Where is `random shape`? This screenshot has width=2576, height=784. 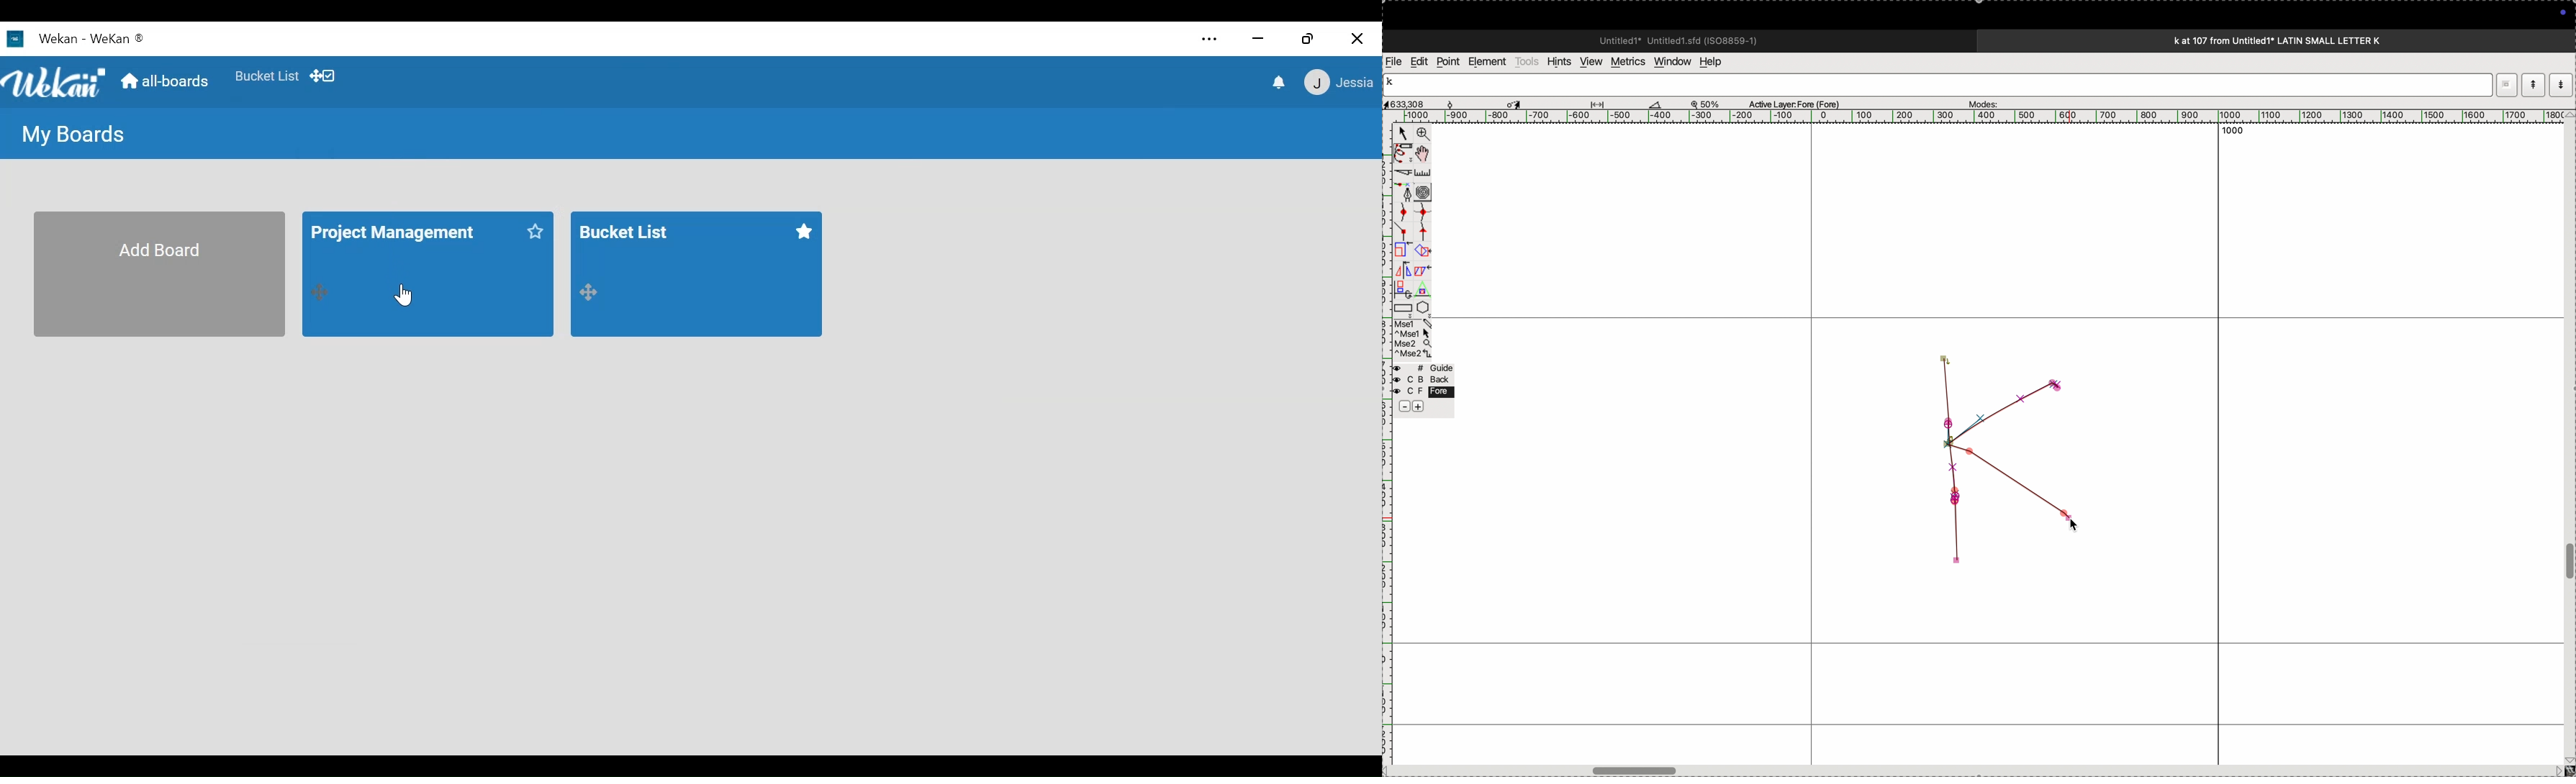 random shape is located at coordinates (2002, 467).